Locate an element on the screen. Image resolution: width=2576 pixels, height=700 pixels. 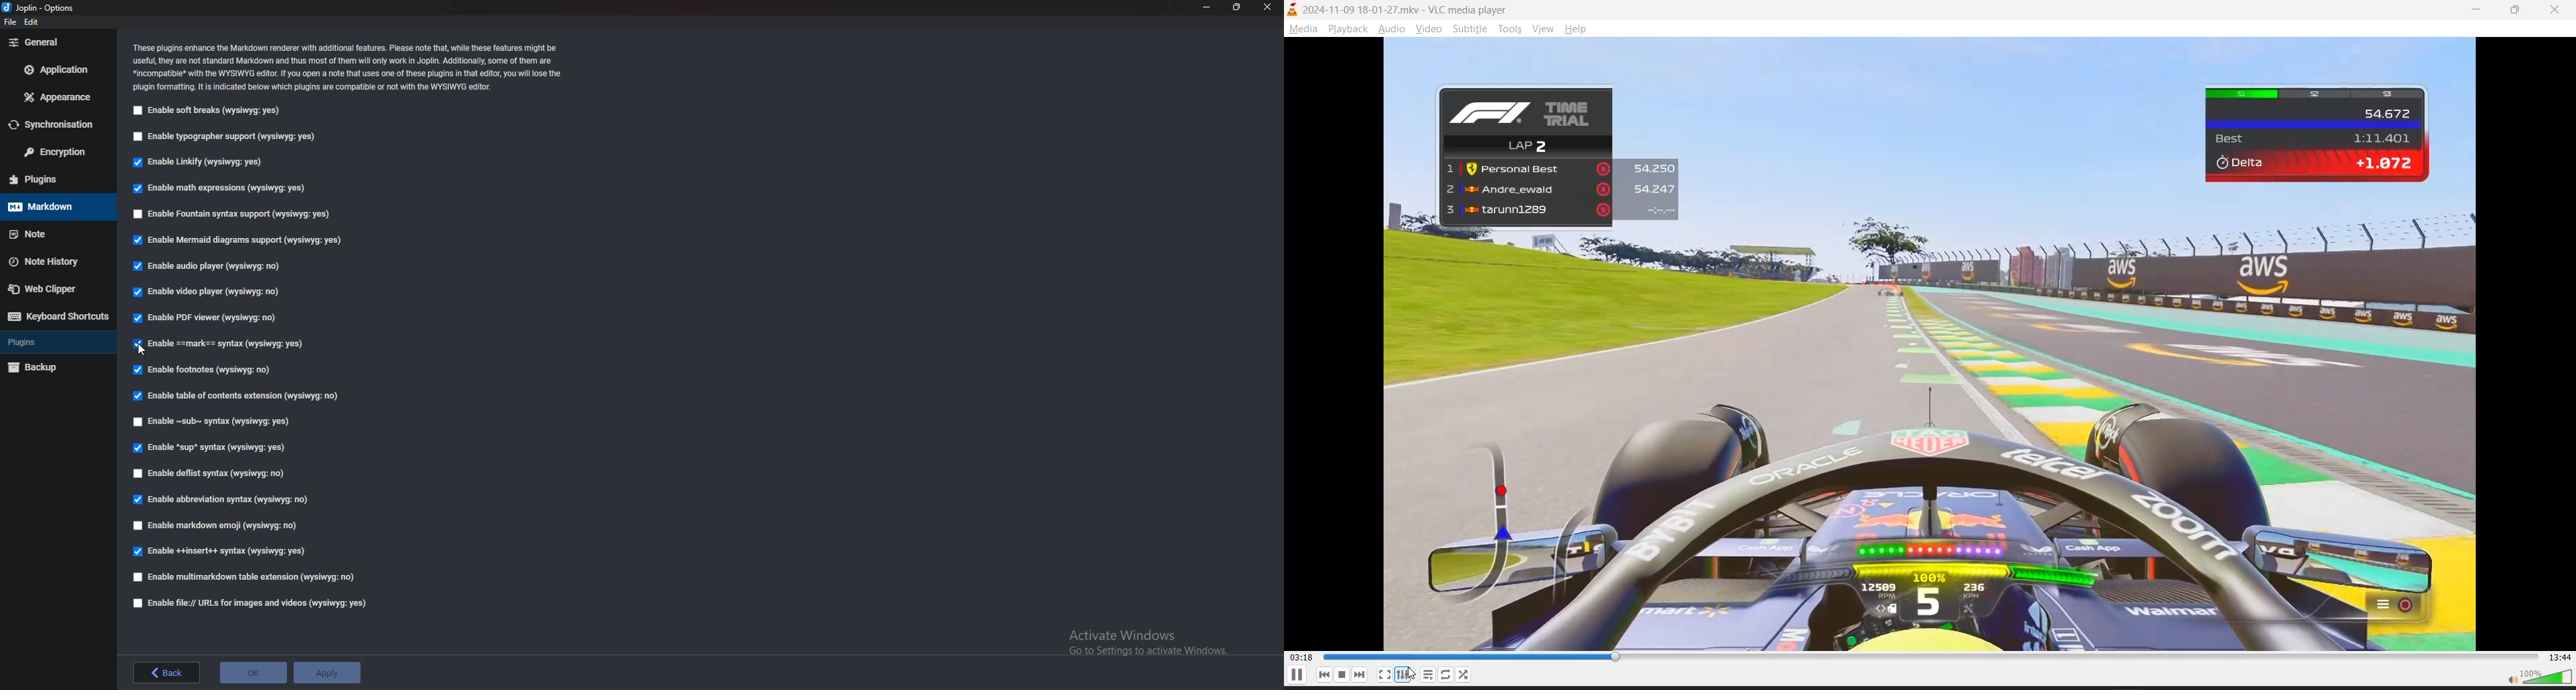
view is located at coordinates (1543, 27).